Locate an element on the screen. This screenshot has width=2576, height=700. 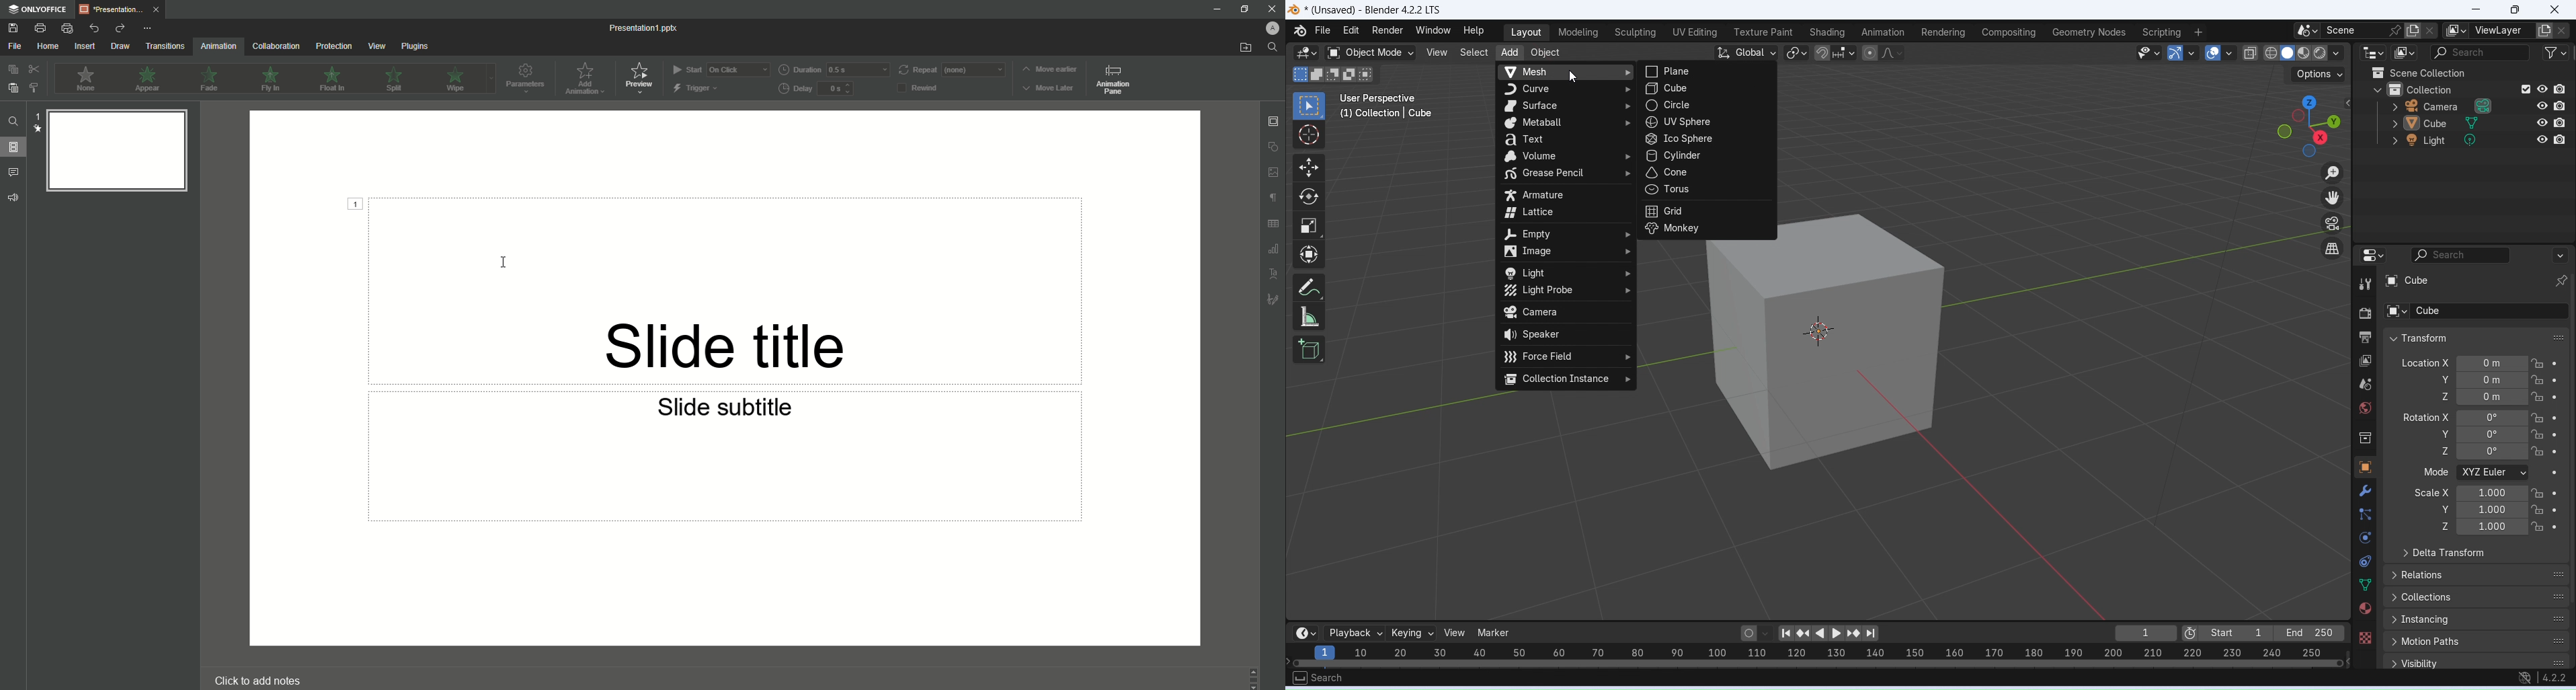
Render is located at coordinates (1387, 30).